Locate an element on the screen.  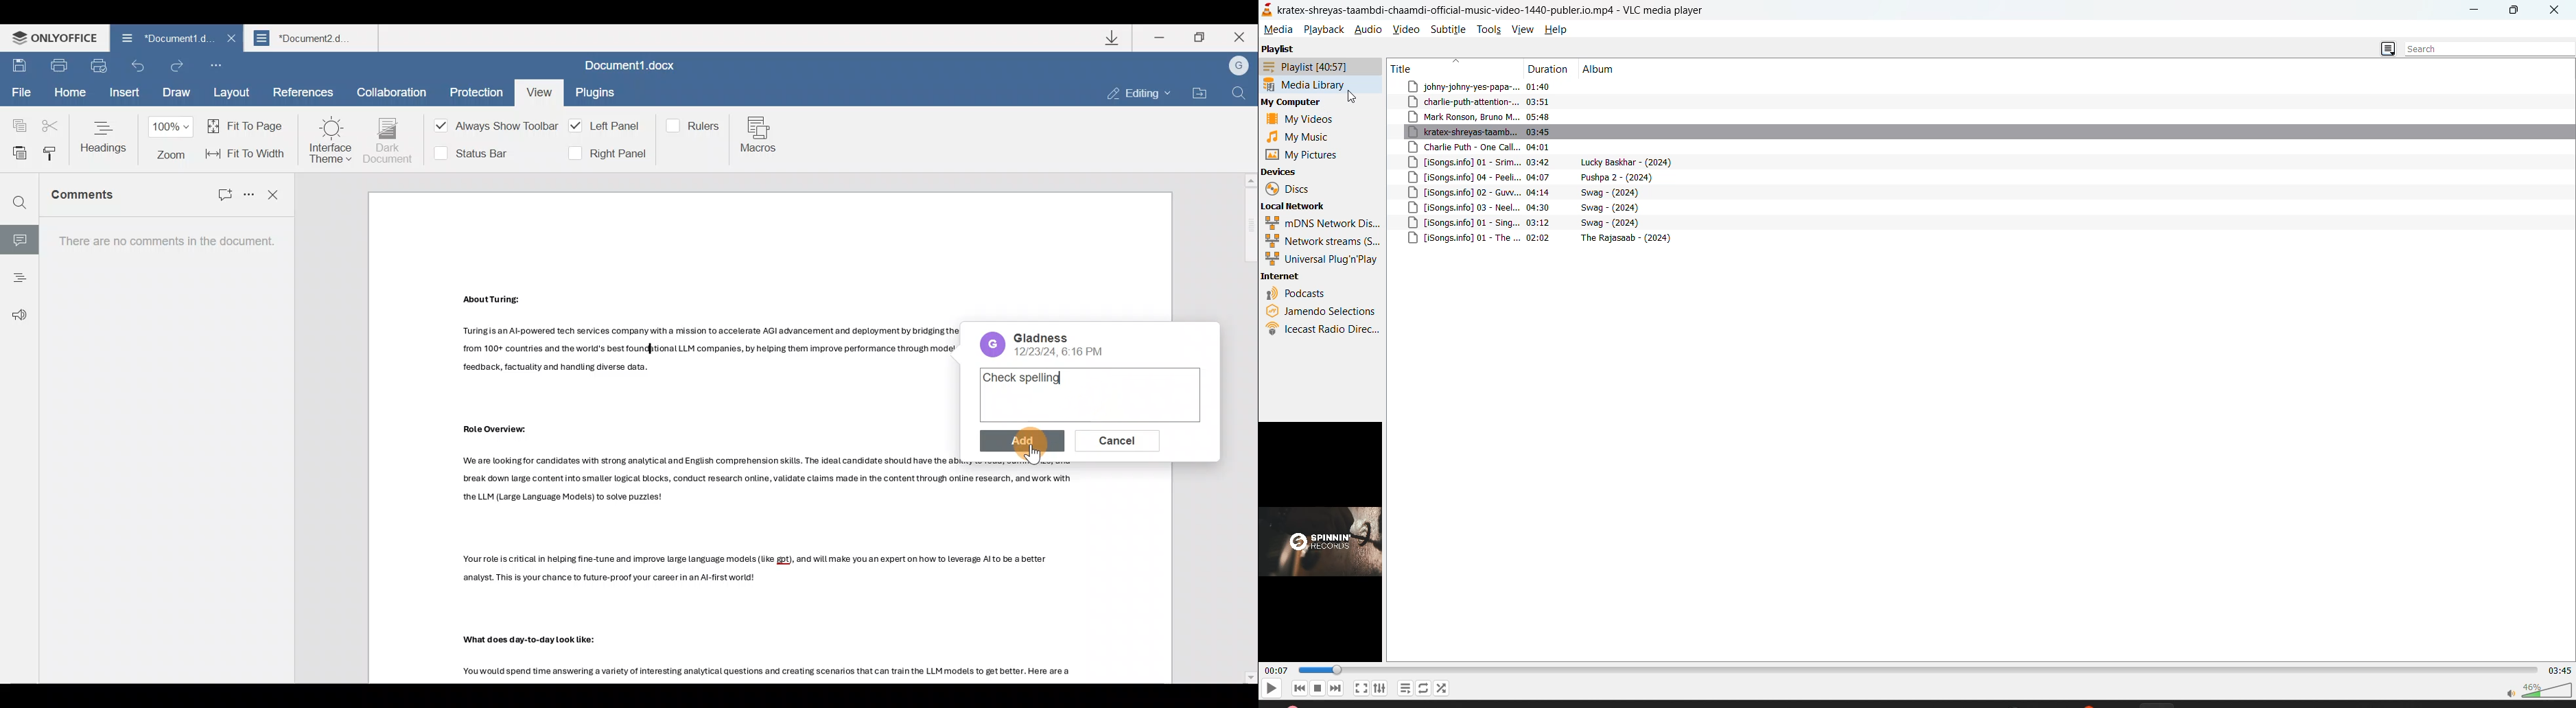
my computer is located at coordinates (1297, 103).